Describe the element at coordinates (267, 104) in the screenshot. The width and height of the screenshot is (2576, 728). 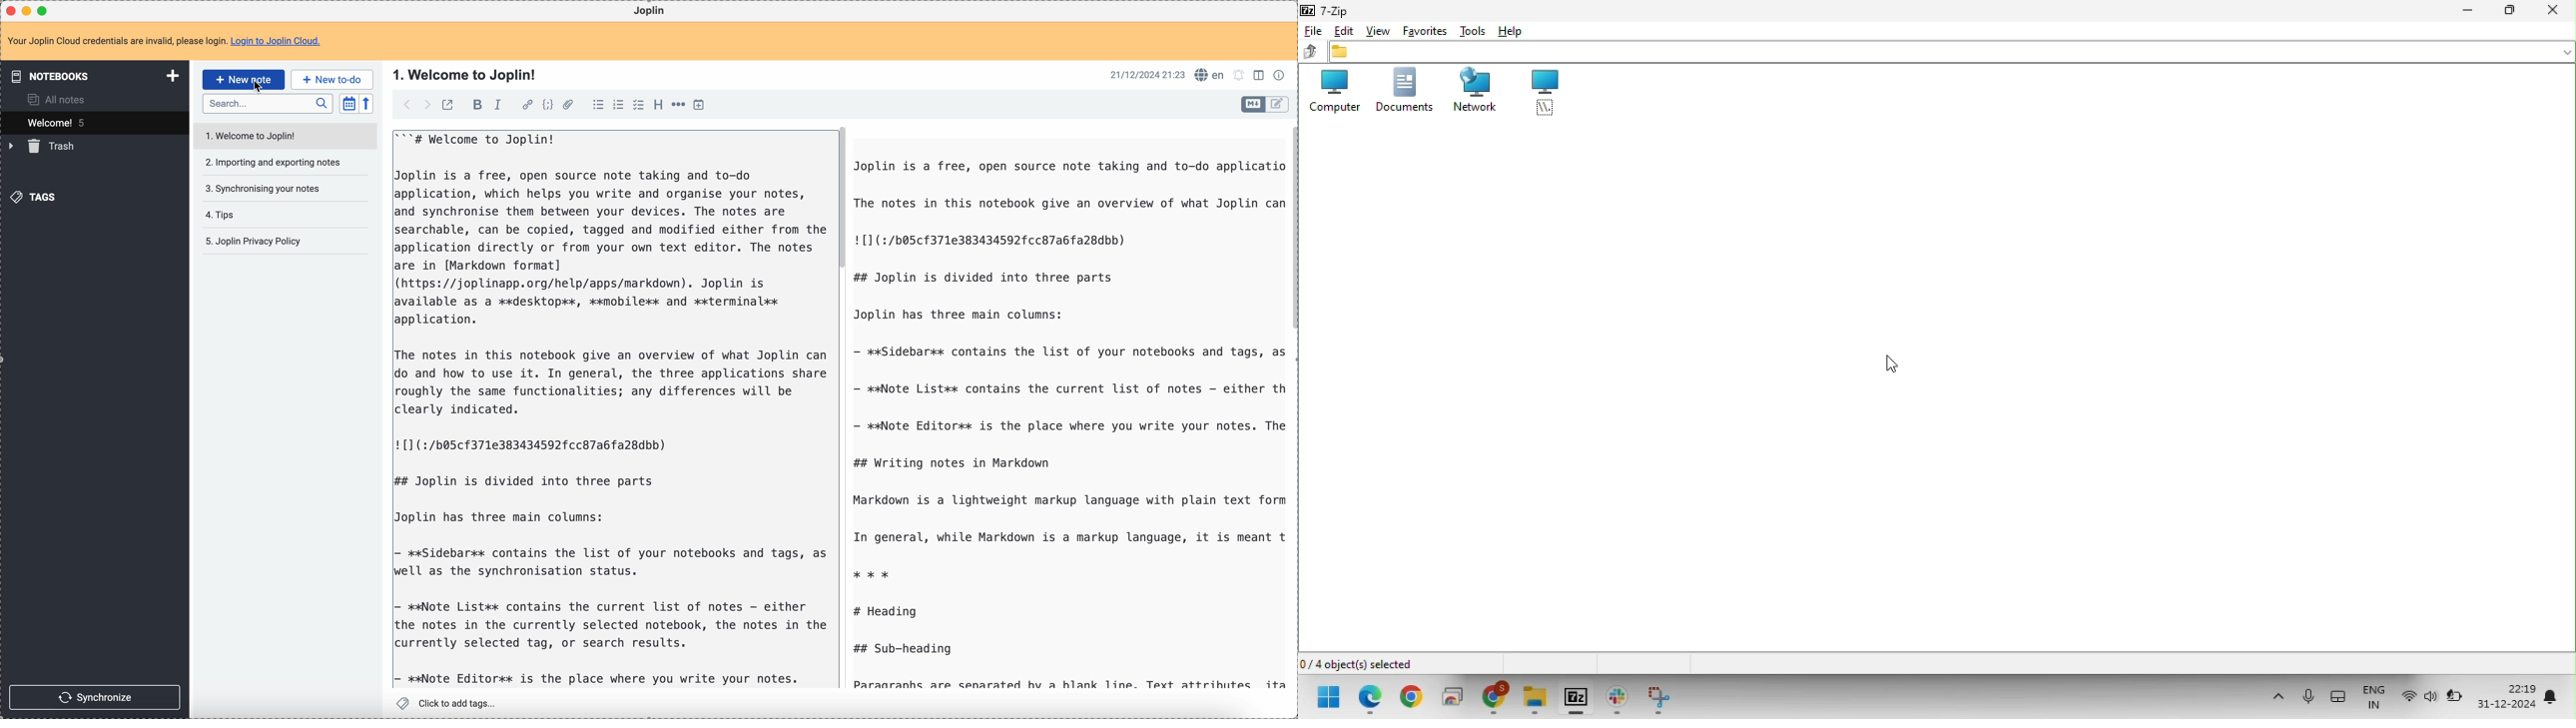
I see `search bar` at that location.